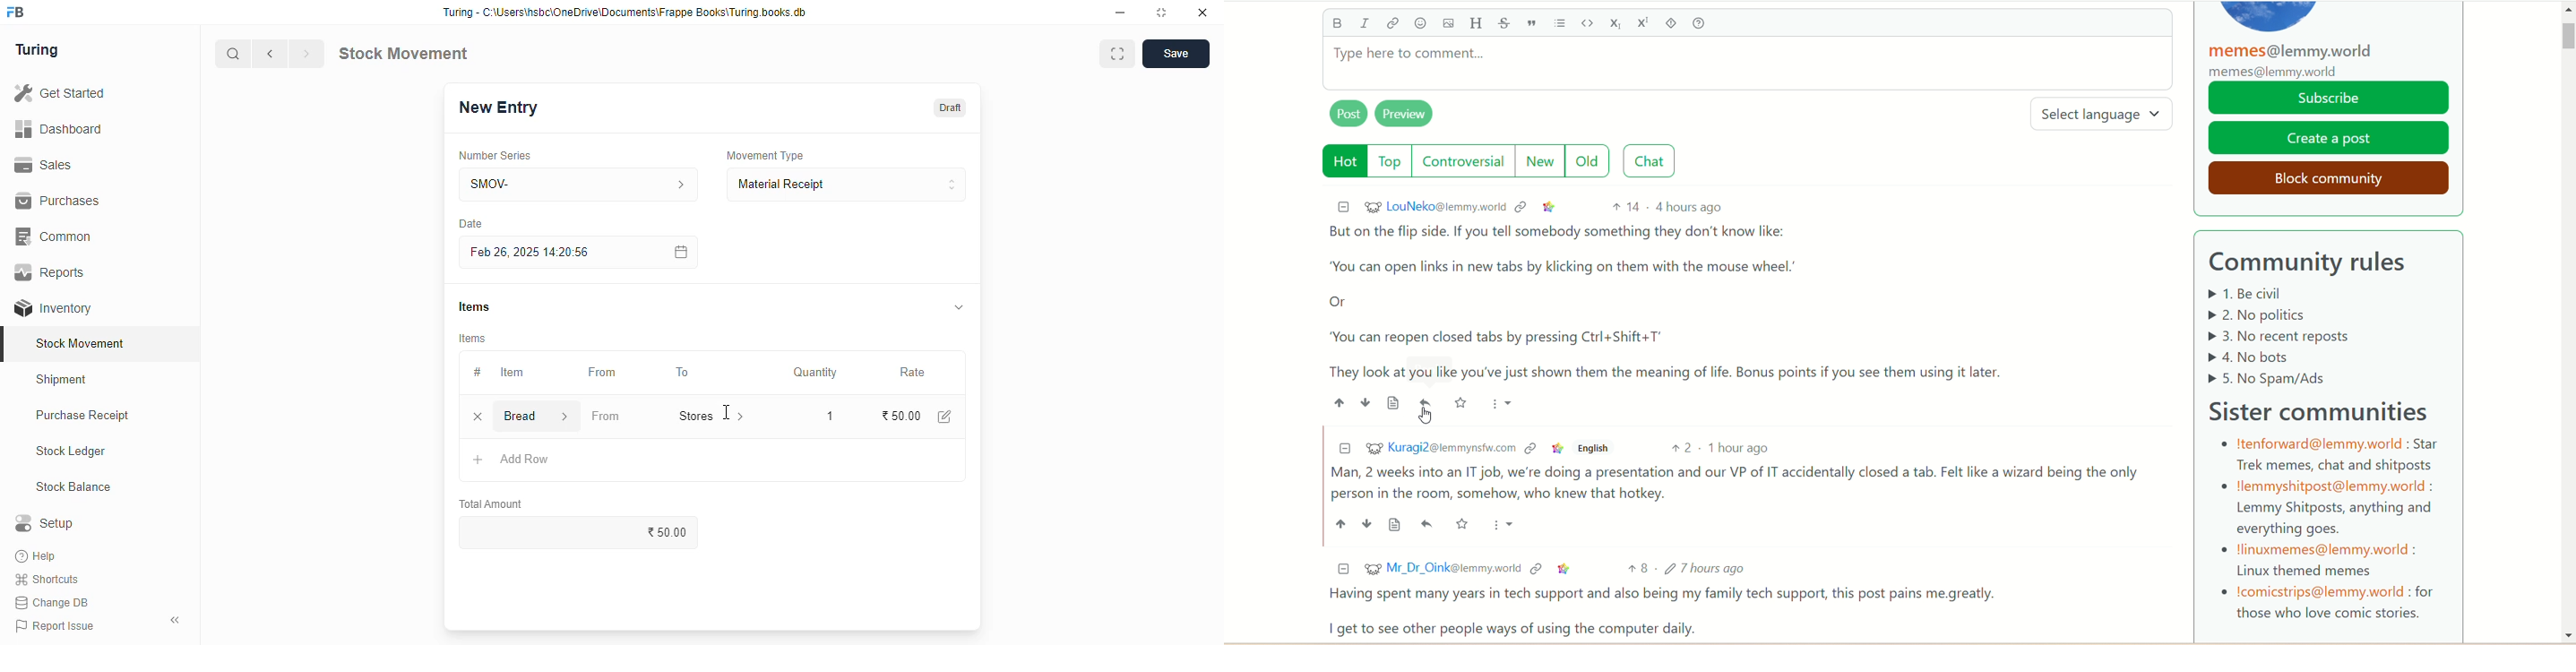  I want to click on link, so click(1549, 206).